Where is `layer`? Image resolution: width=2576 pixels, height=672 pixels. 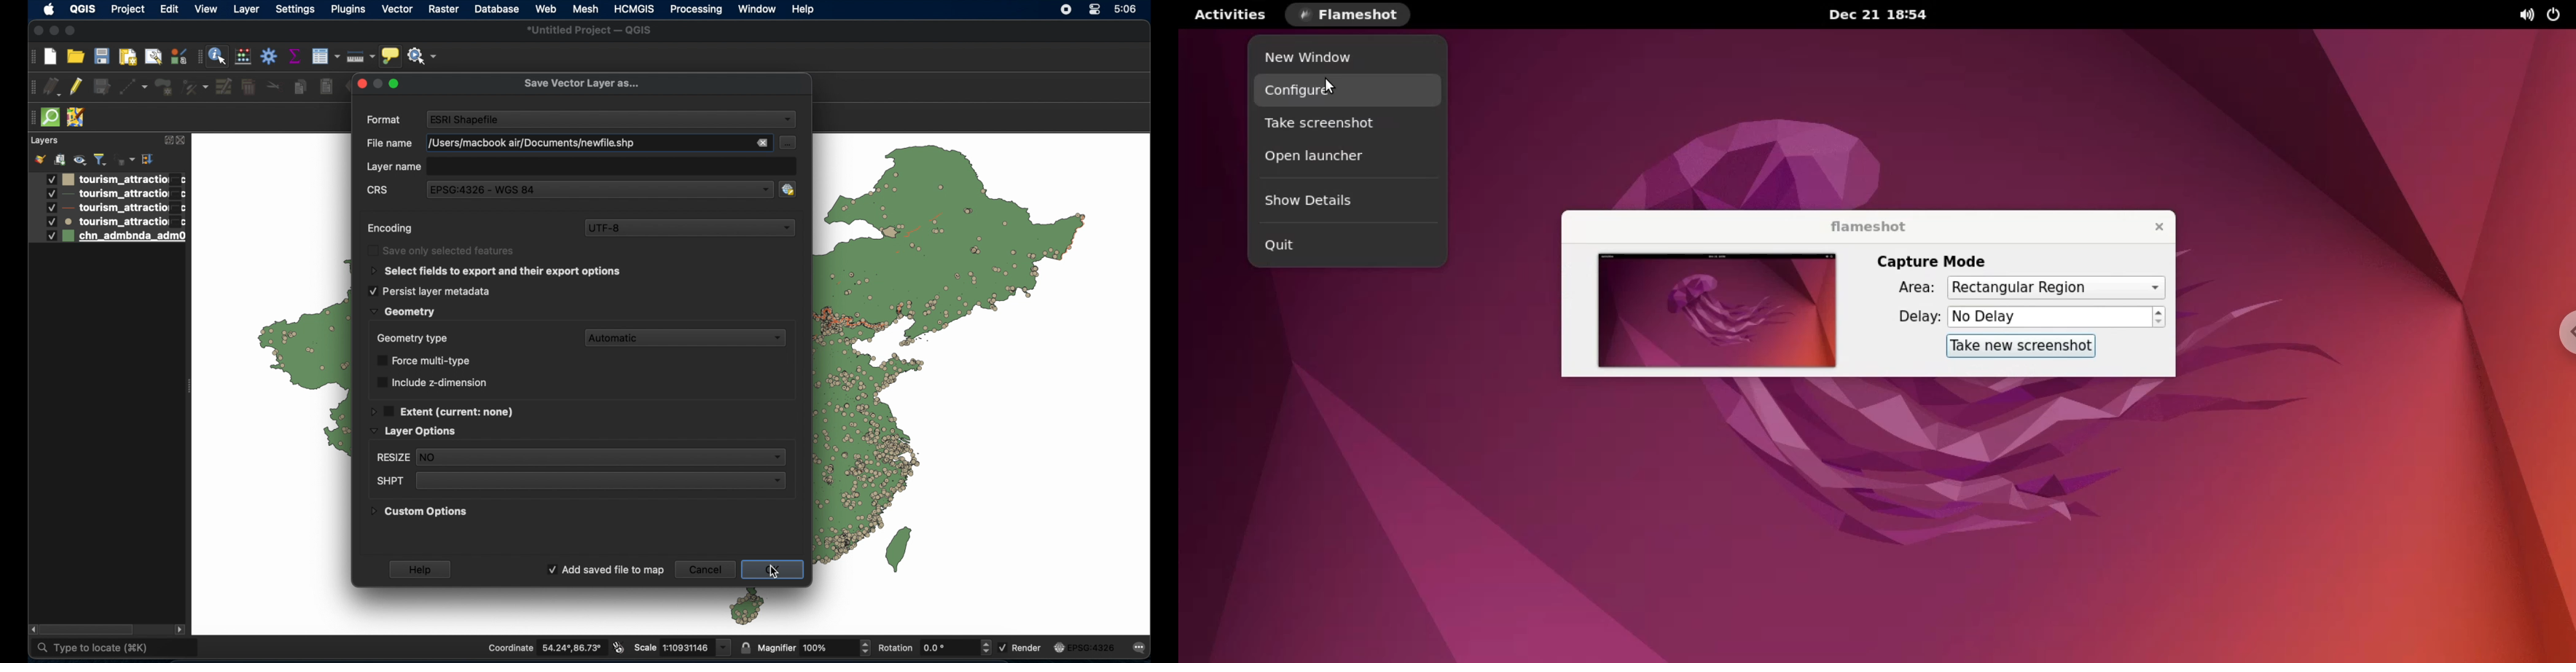 layer is located at coordinates (246, 11).